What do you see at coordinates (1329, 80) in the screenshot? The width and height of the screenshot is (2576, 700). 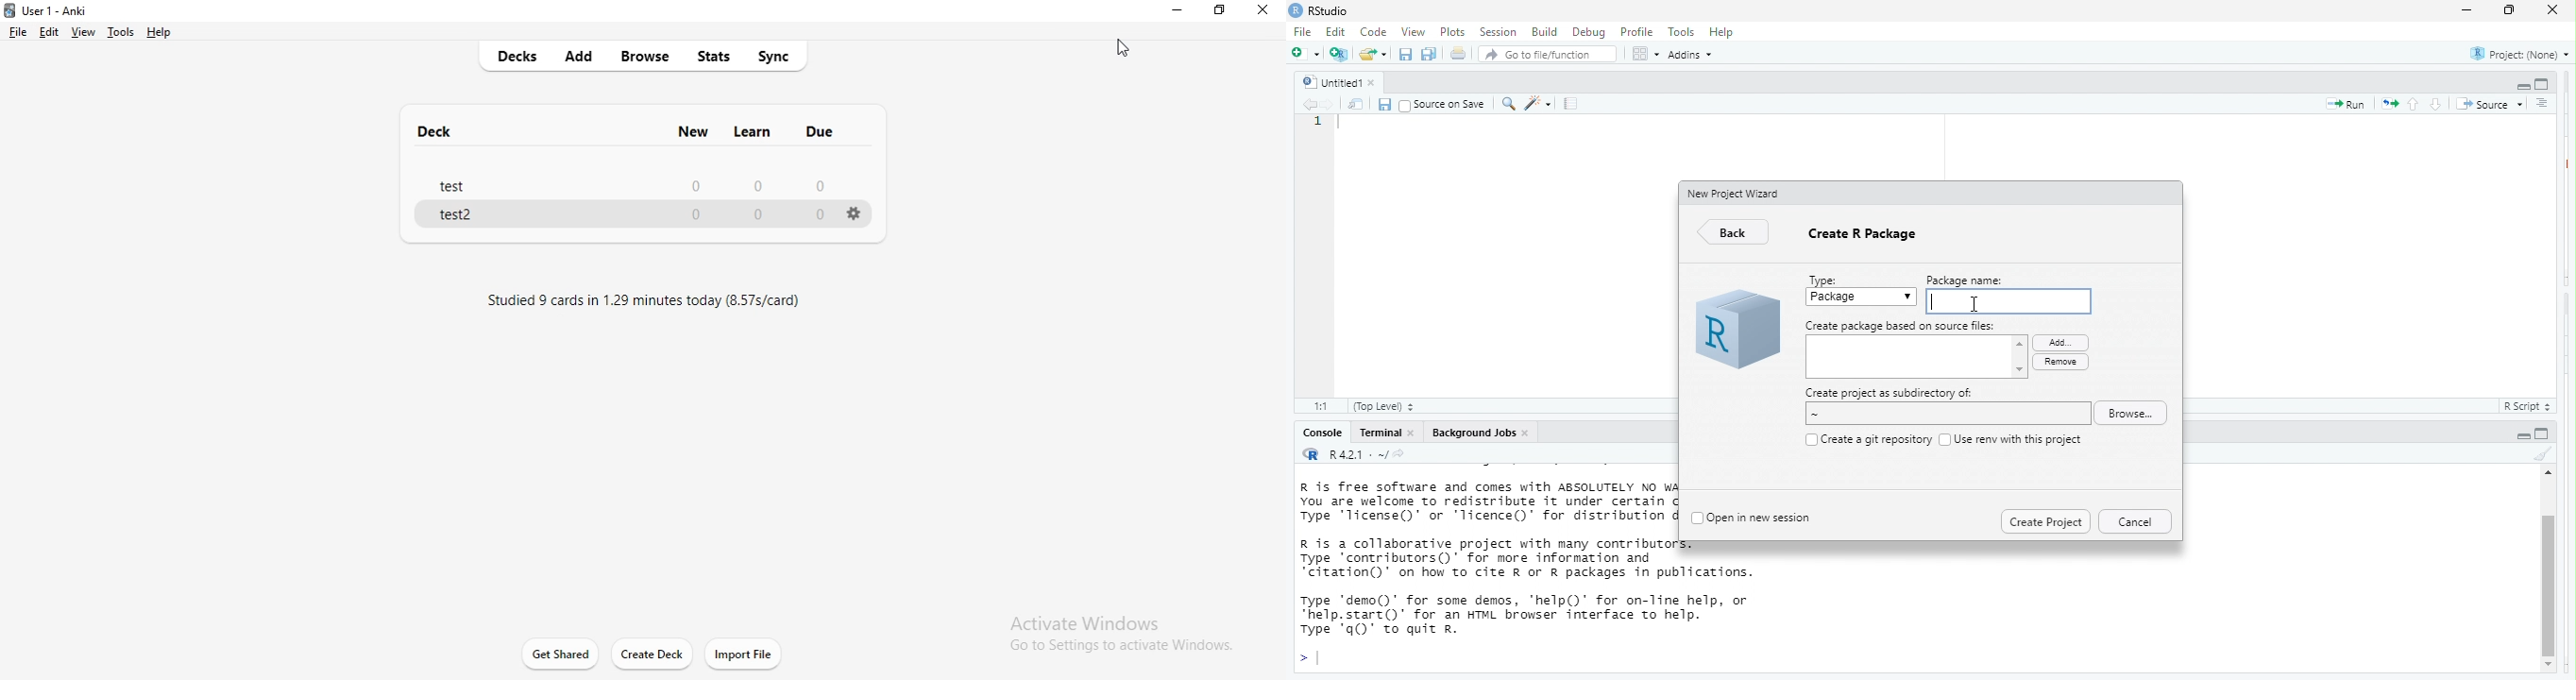 I see ` Untitled1` at bounding box center [1329, 80].